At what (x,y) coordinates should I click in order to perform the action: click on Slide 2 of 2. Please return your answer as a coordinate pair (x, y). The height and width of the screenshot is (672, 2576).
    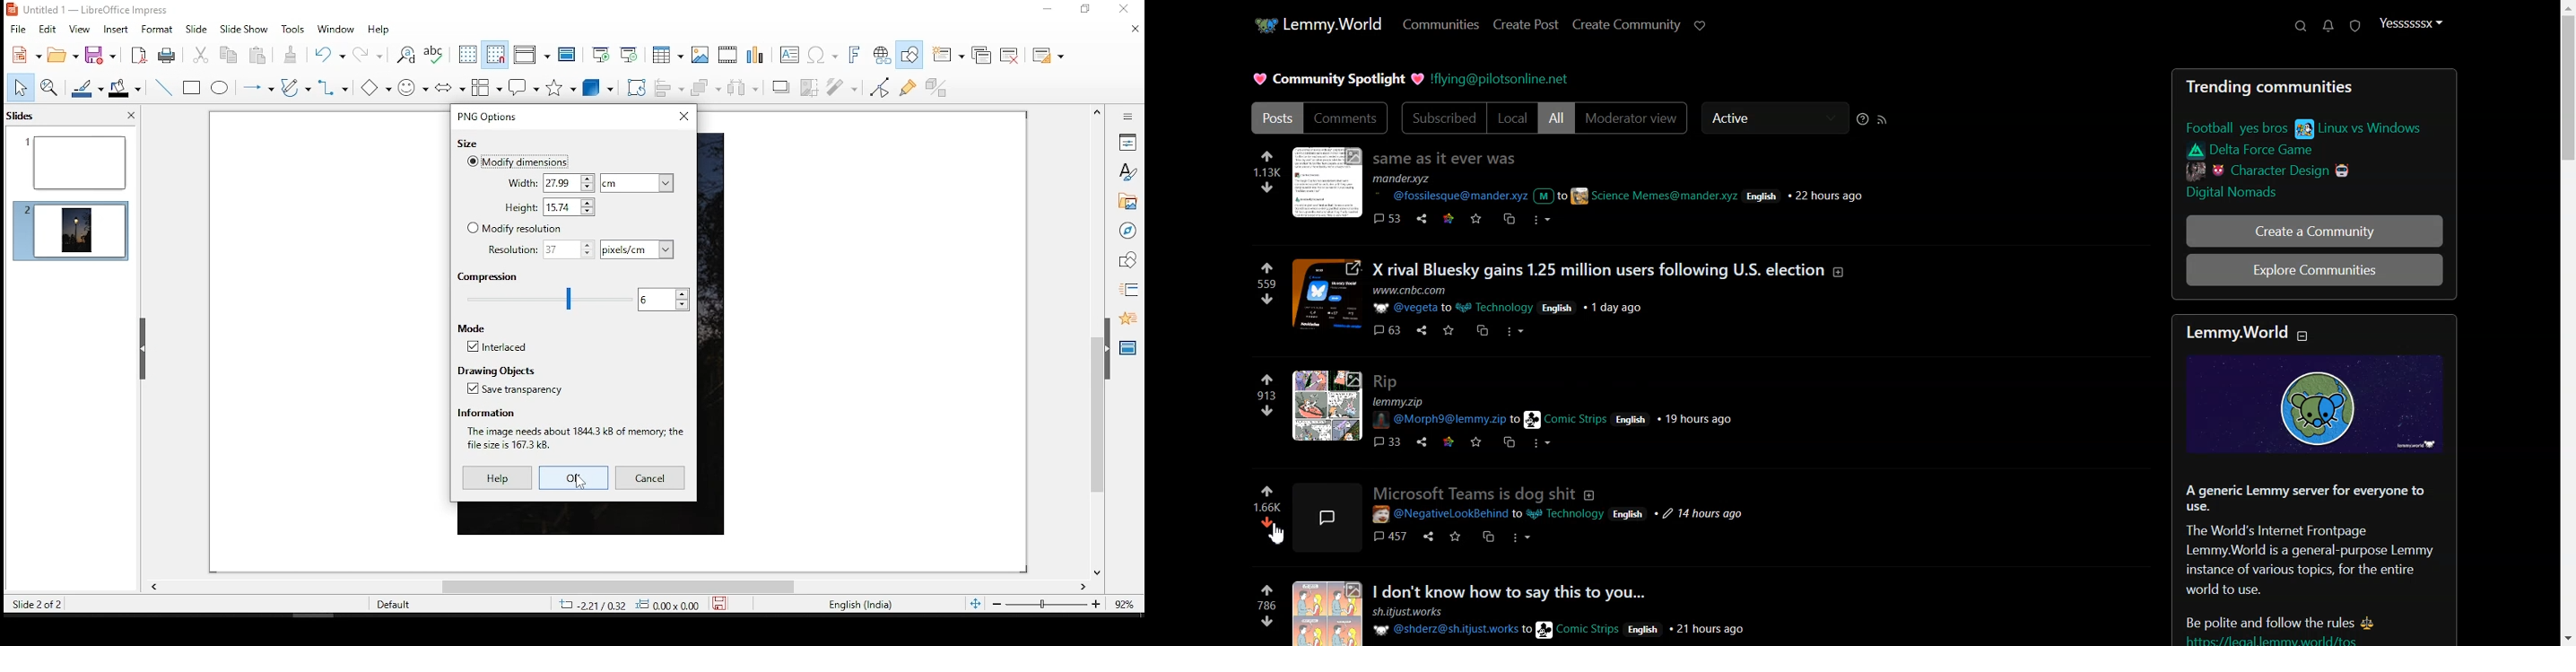
    Looking at the image, I should click on (34, 604).